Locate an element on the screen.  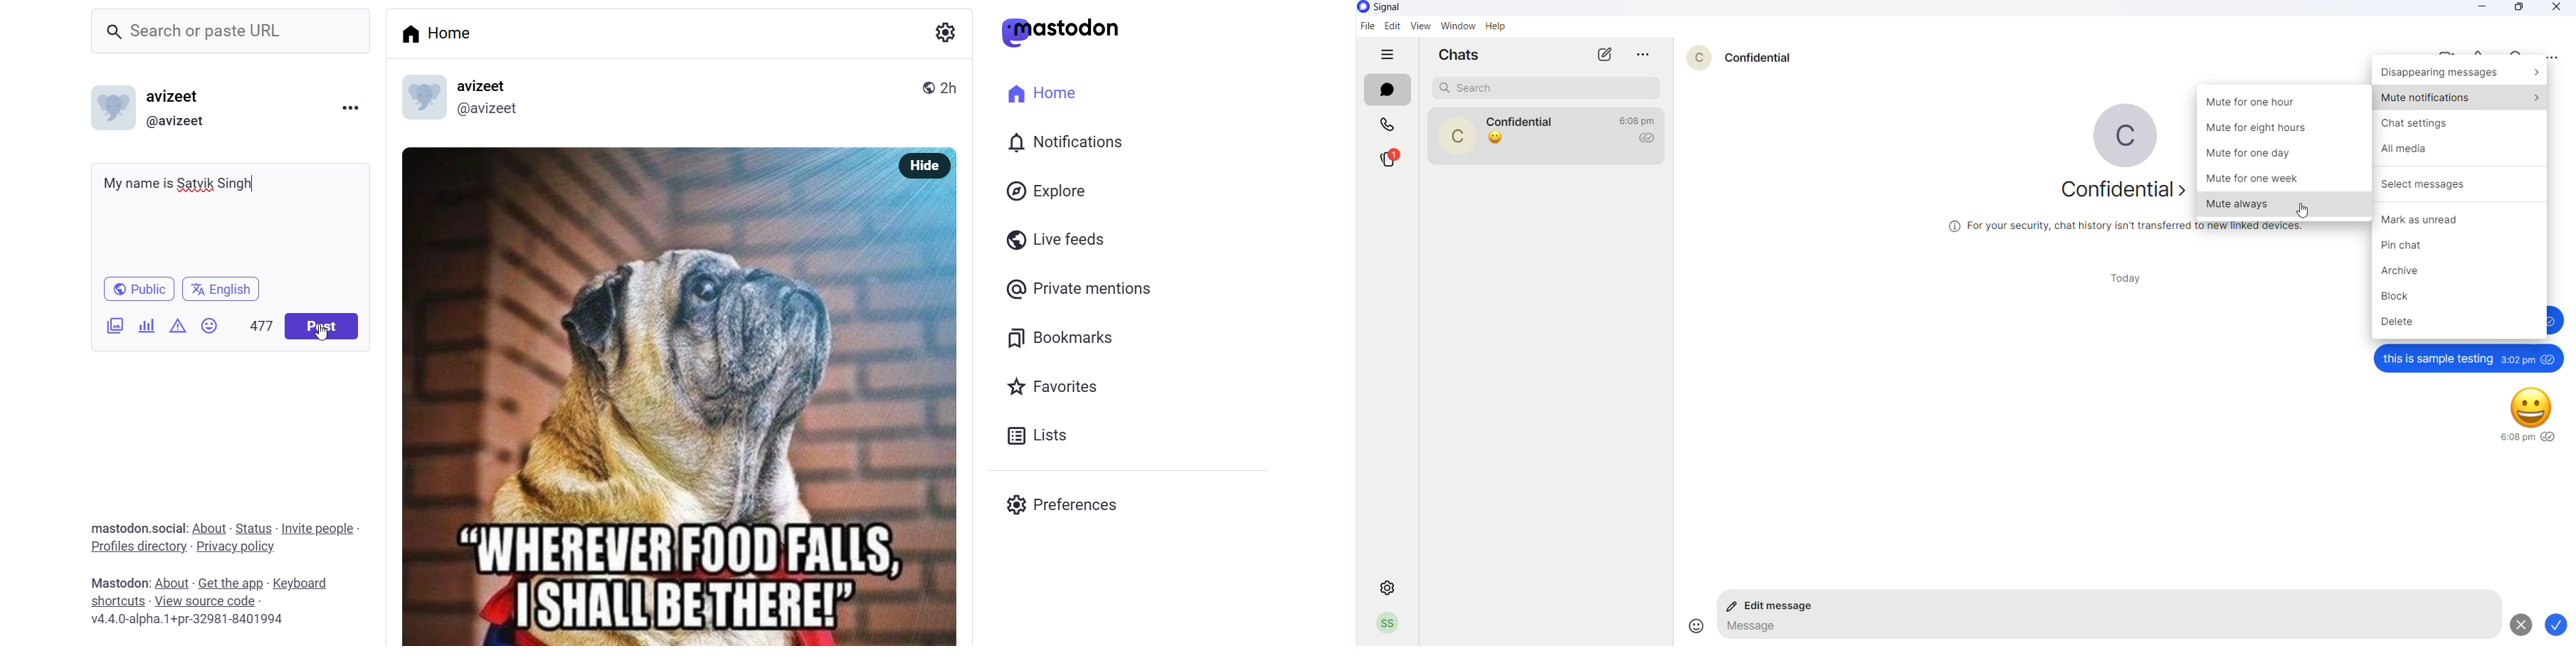
today heading is located at coordinates (2130, 278).